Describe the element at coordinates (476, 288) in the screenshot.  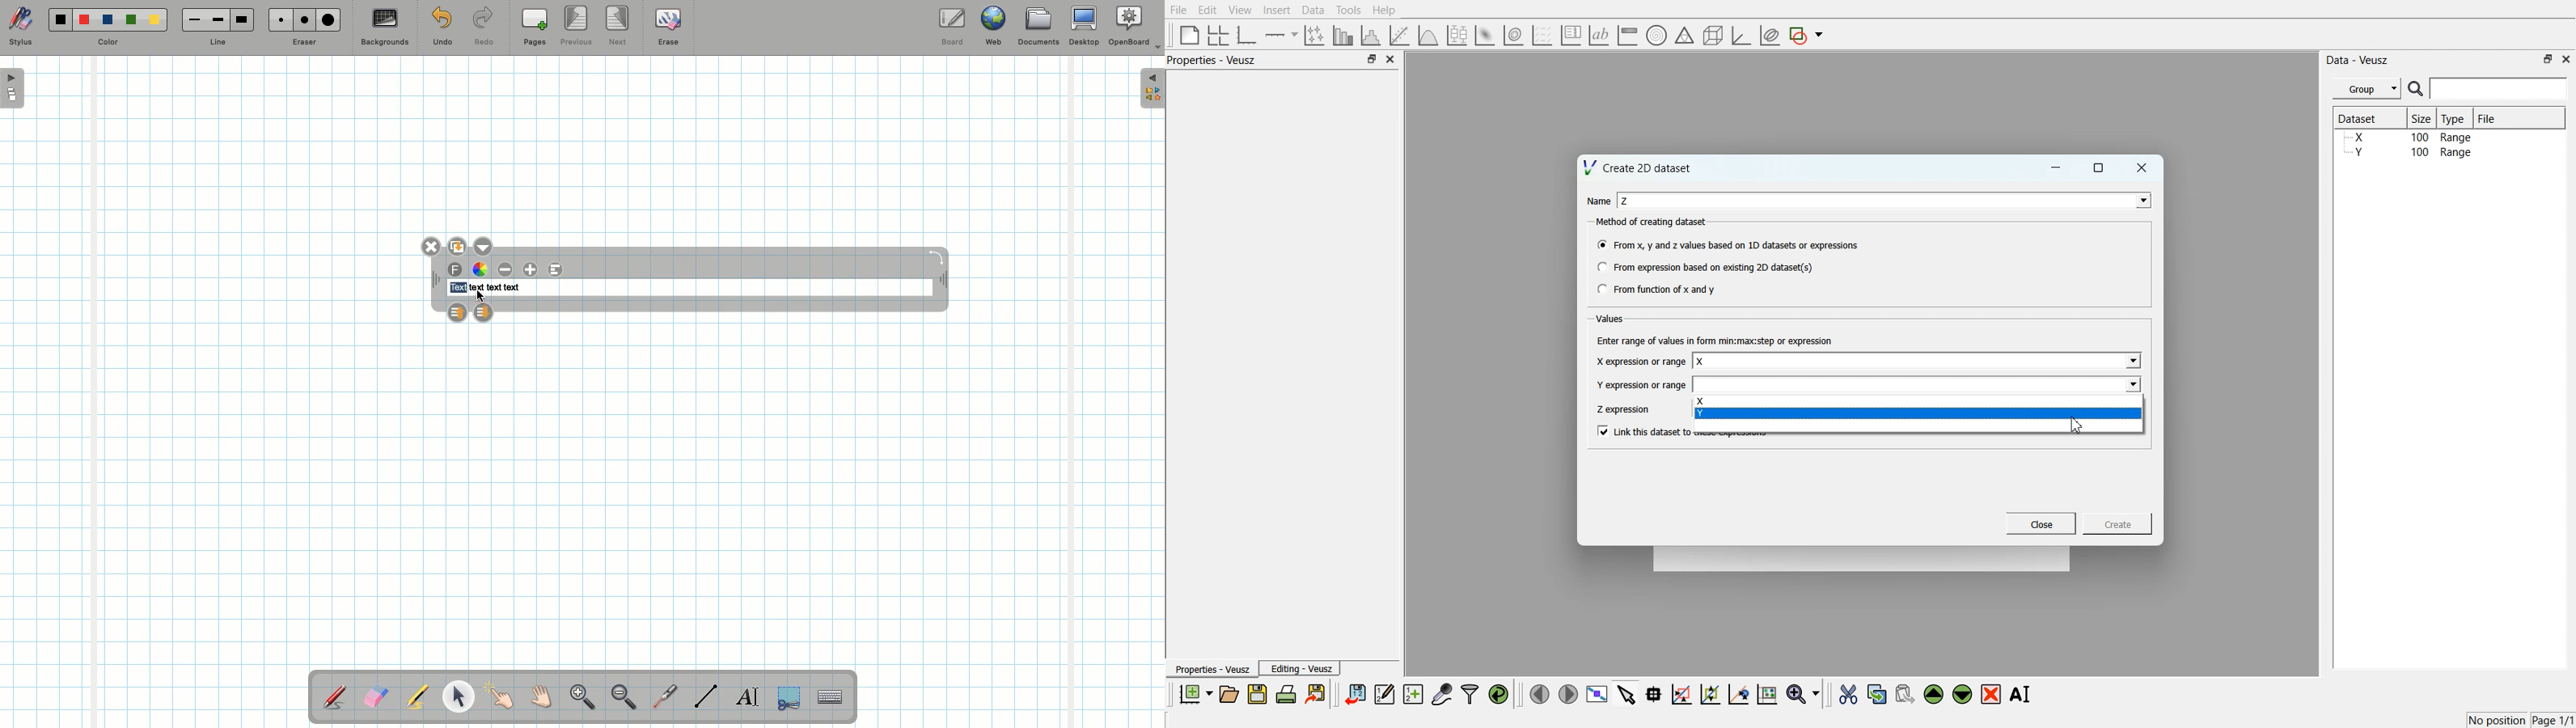
I see `text` at that location.